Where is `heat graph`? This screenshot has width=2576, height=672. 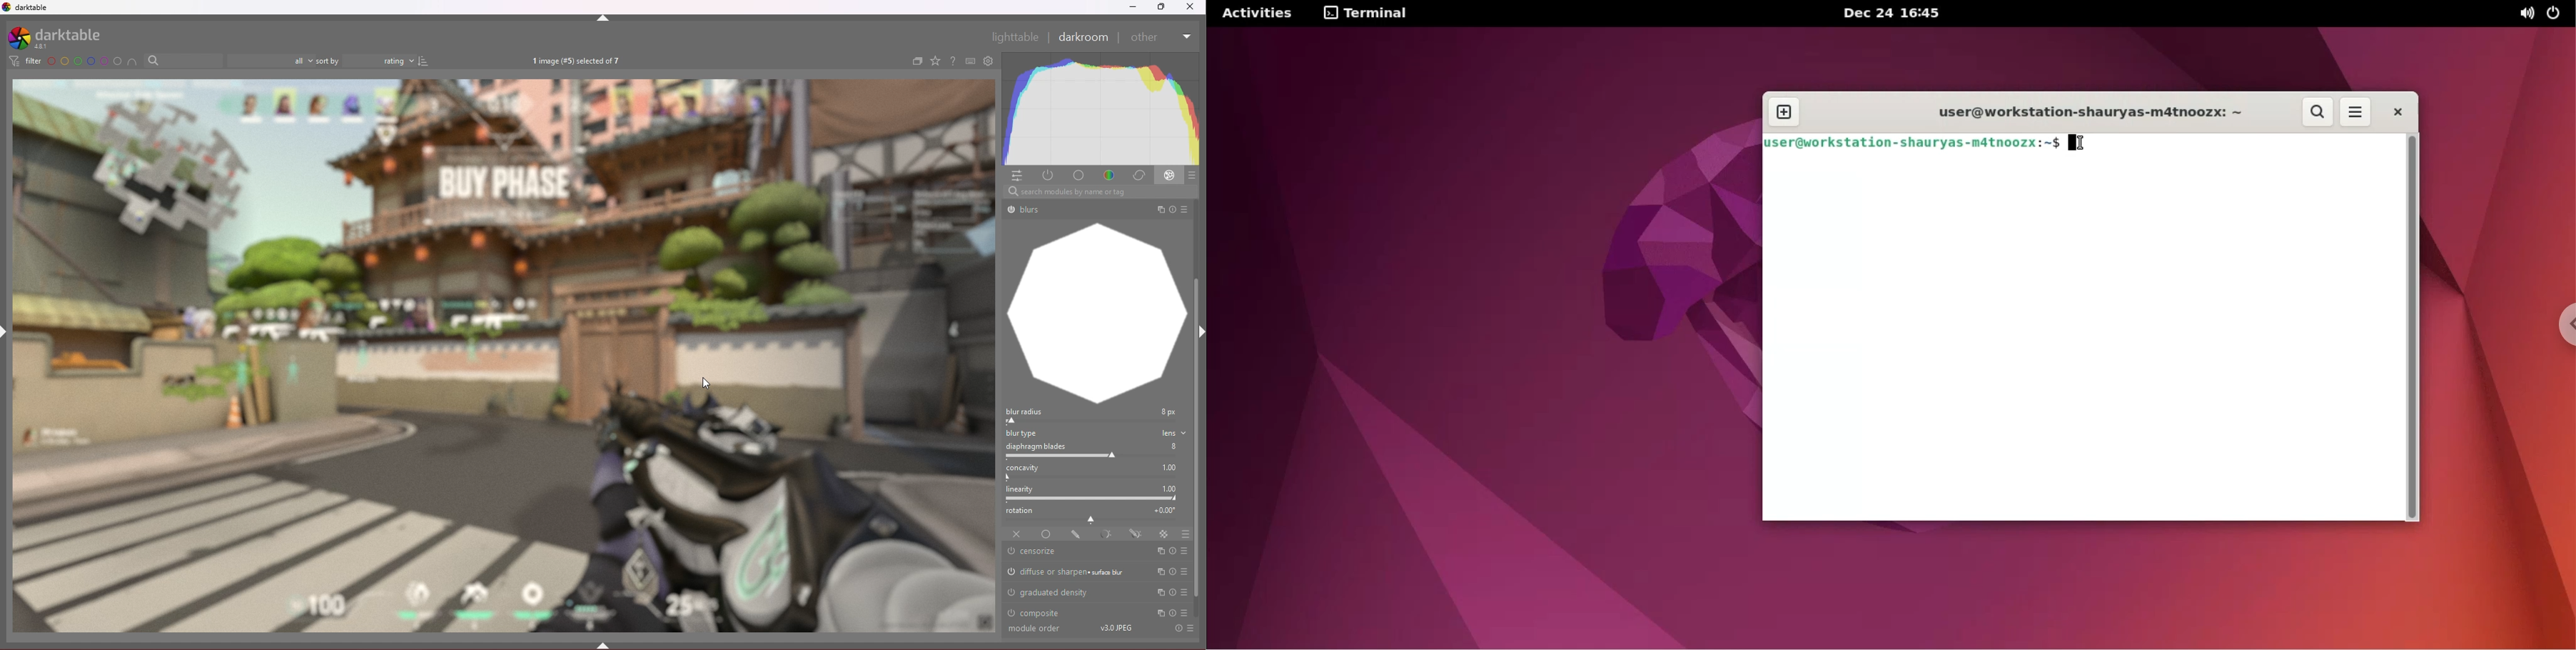
heat graph is located at coordinates (1101, 109).